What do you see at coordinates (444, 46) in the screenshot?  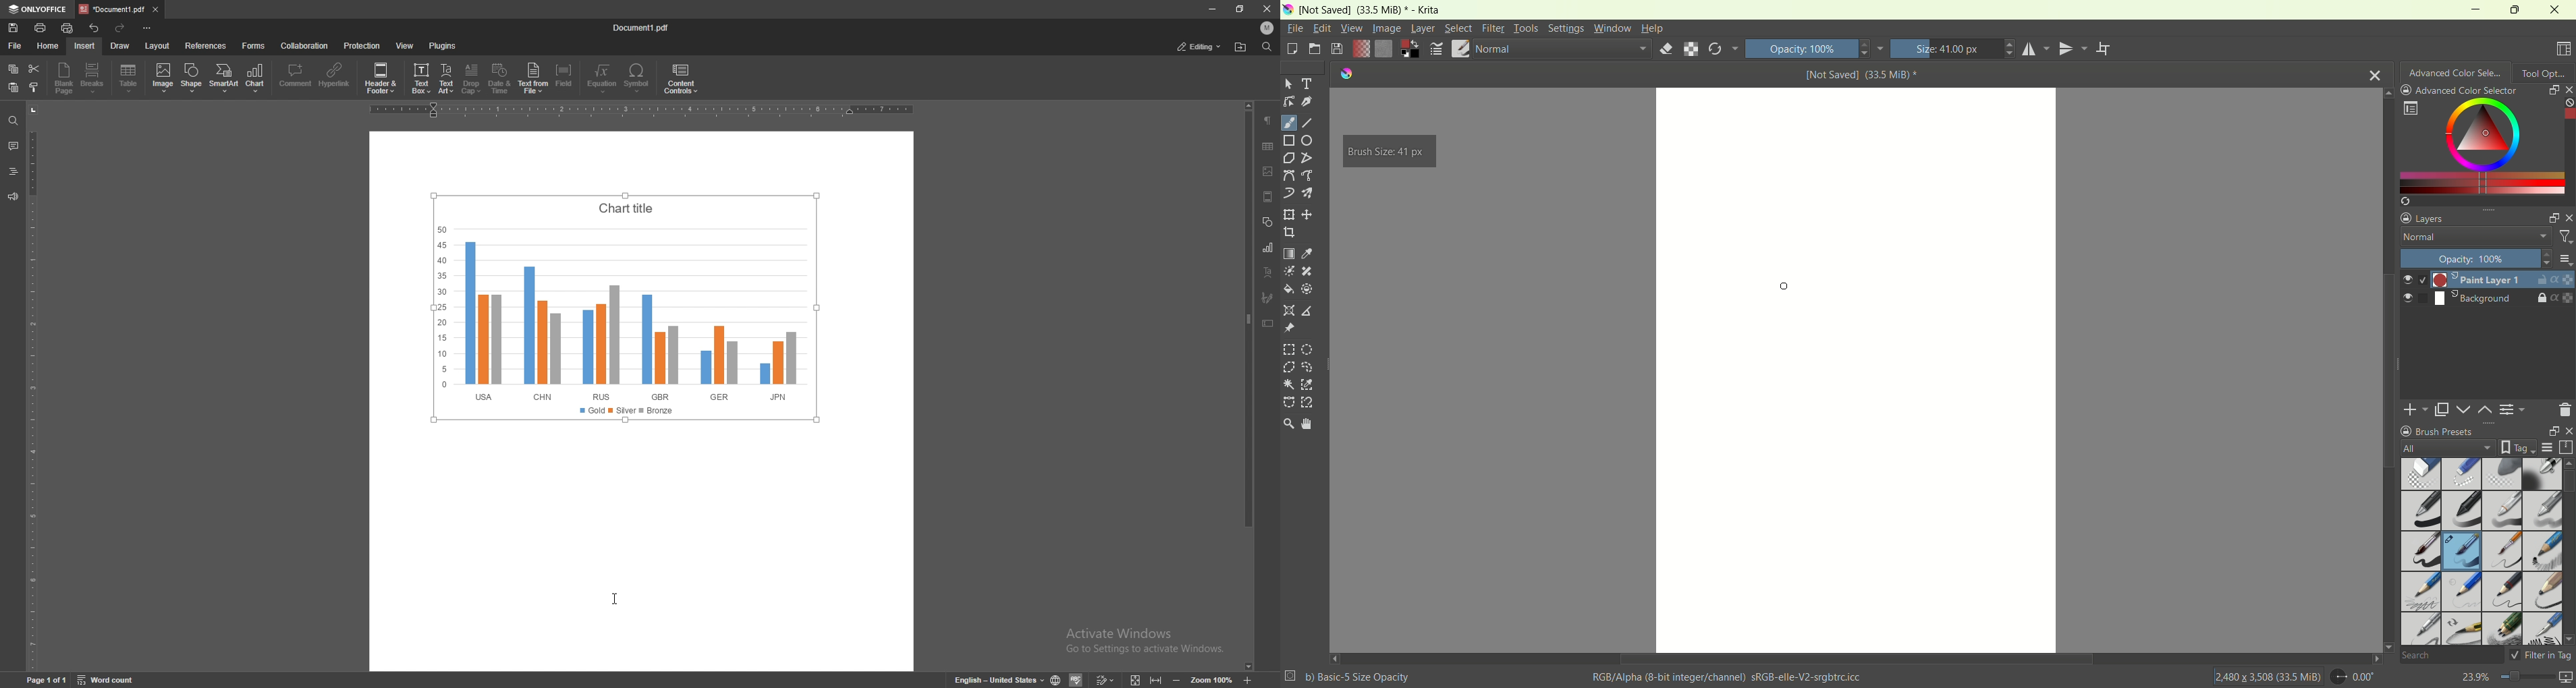 I see `plugins` at bounding box center [444, 46].